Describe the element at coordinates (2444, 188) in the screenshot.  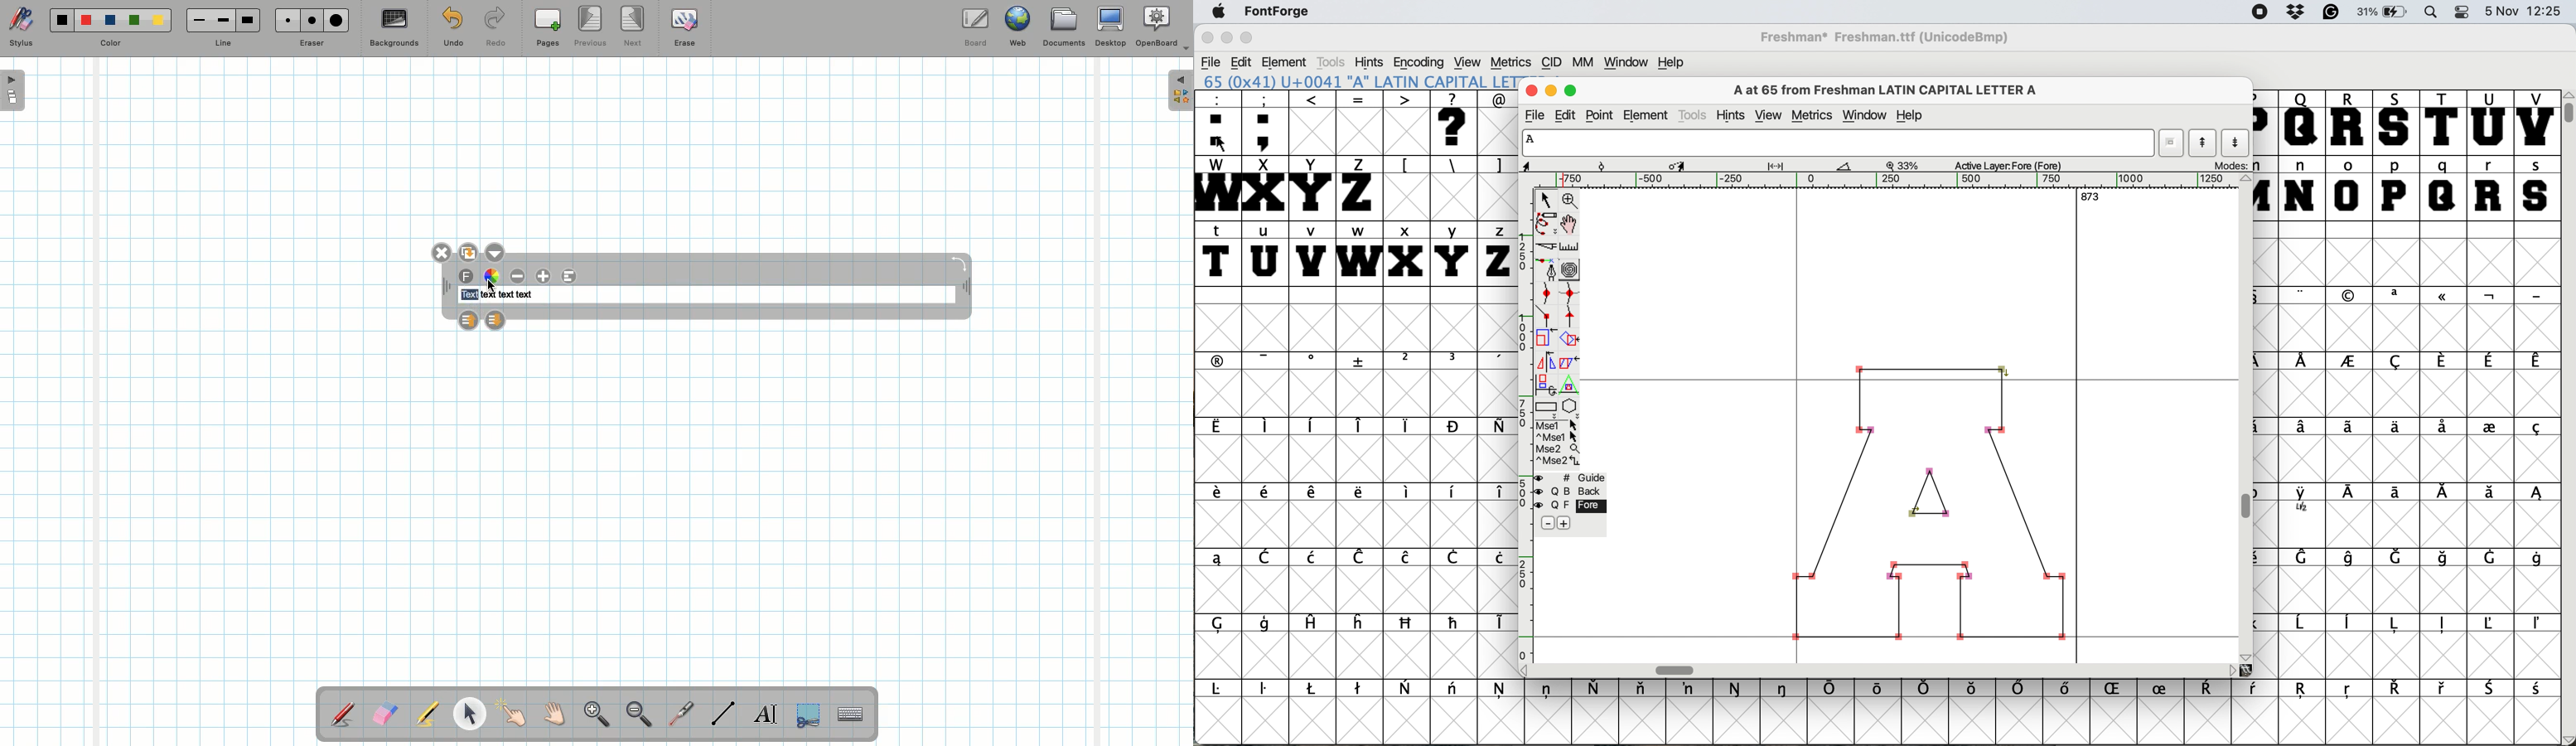
I see `q` at that location.